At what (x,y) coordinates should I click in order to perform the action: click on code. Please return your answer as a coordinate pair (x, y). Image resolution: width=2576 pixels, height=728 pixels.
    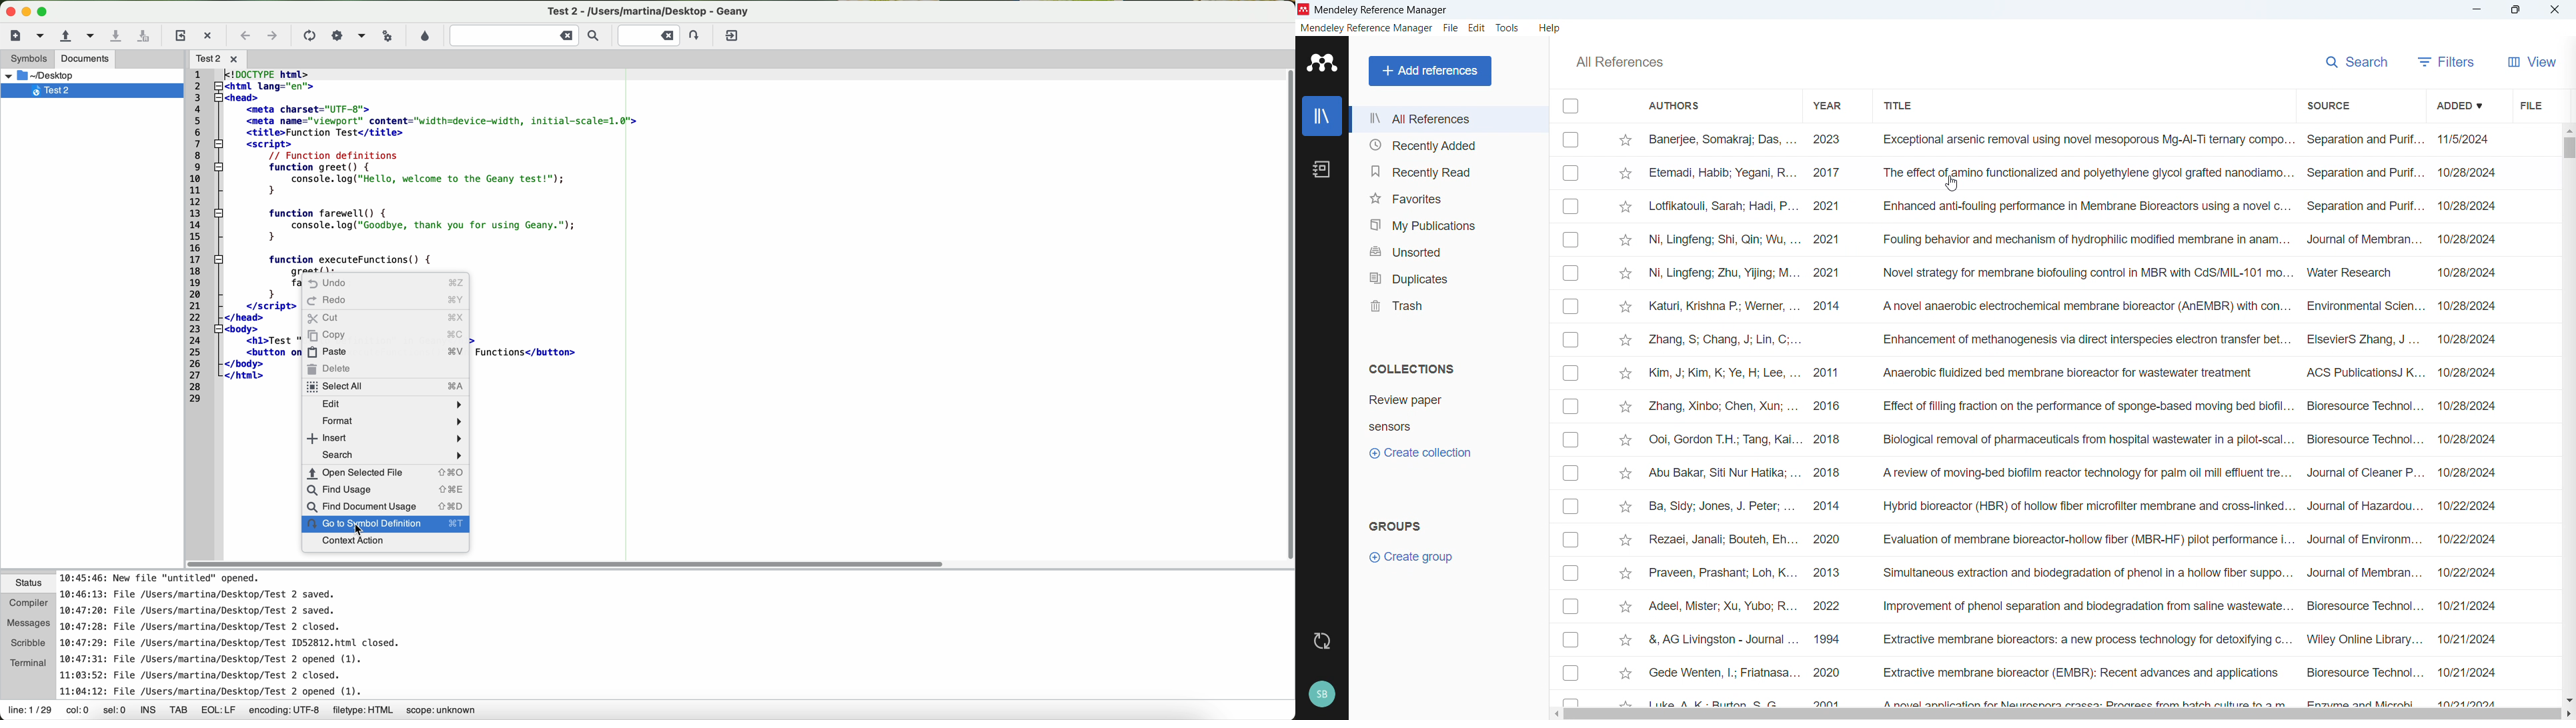
    Looking at the image, I should click on (234, 338).